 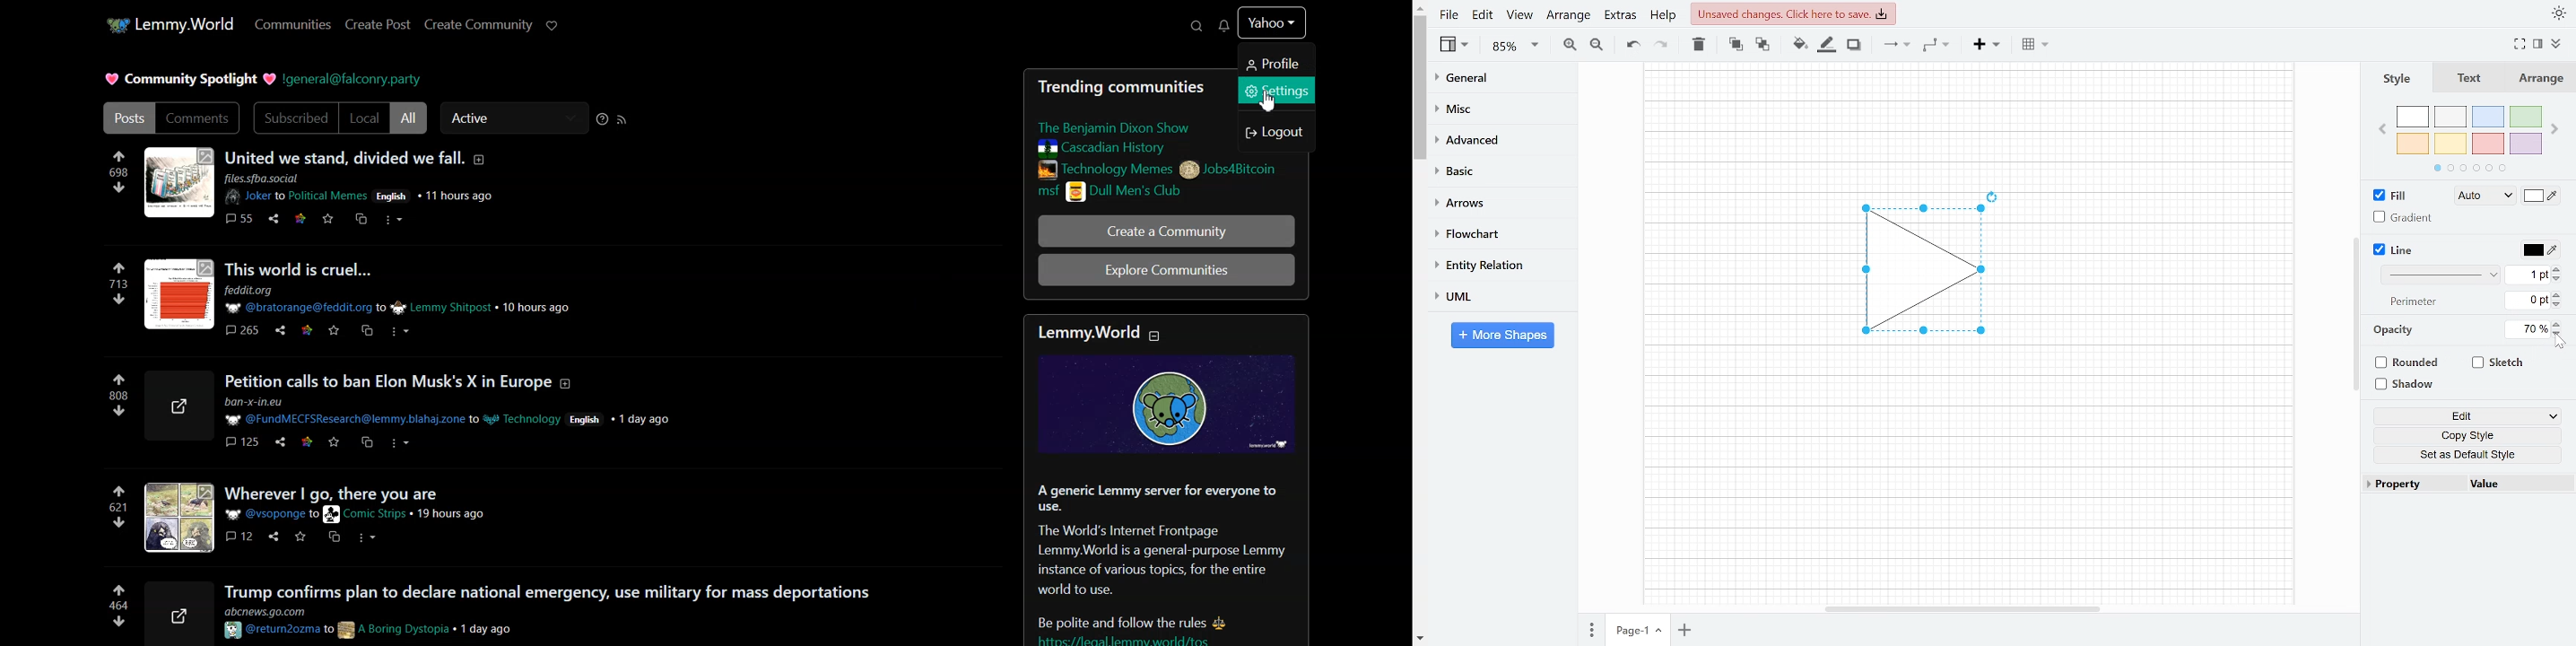 I want to click on Line style, so click(x=2443, y=275).